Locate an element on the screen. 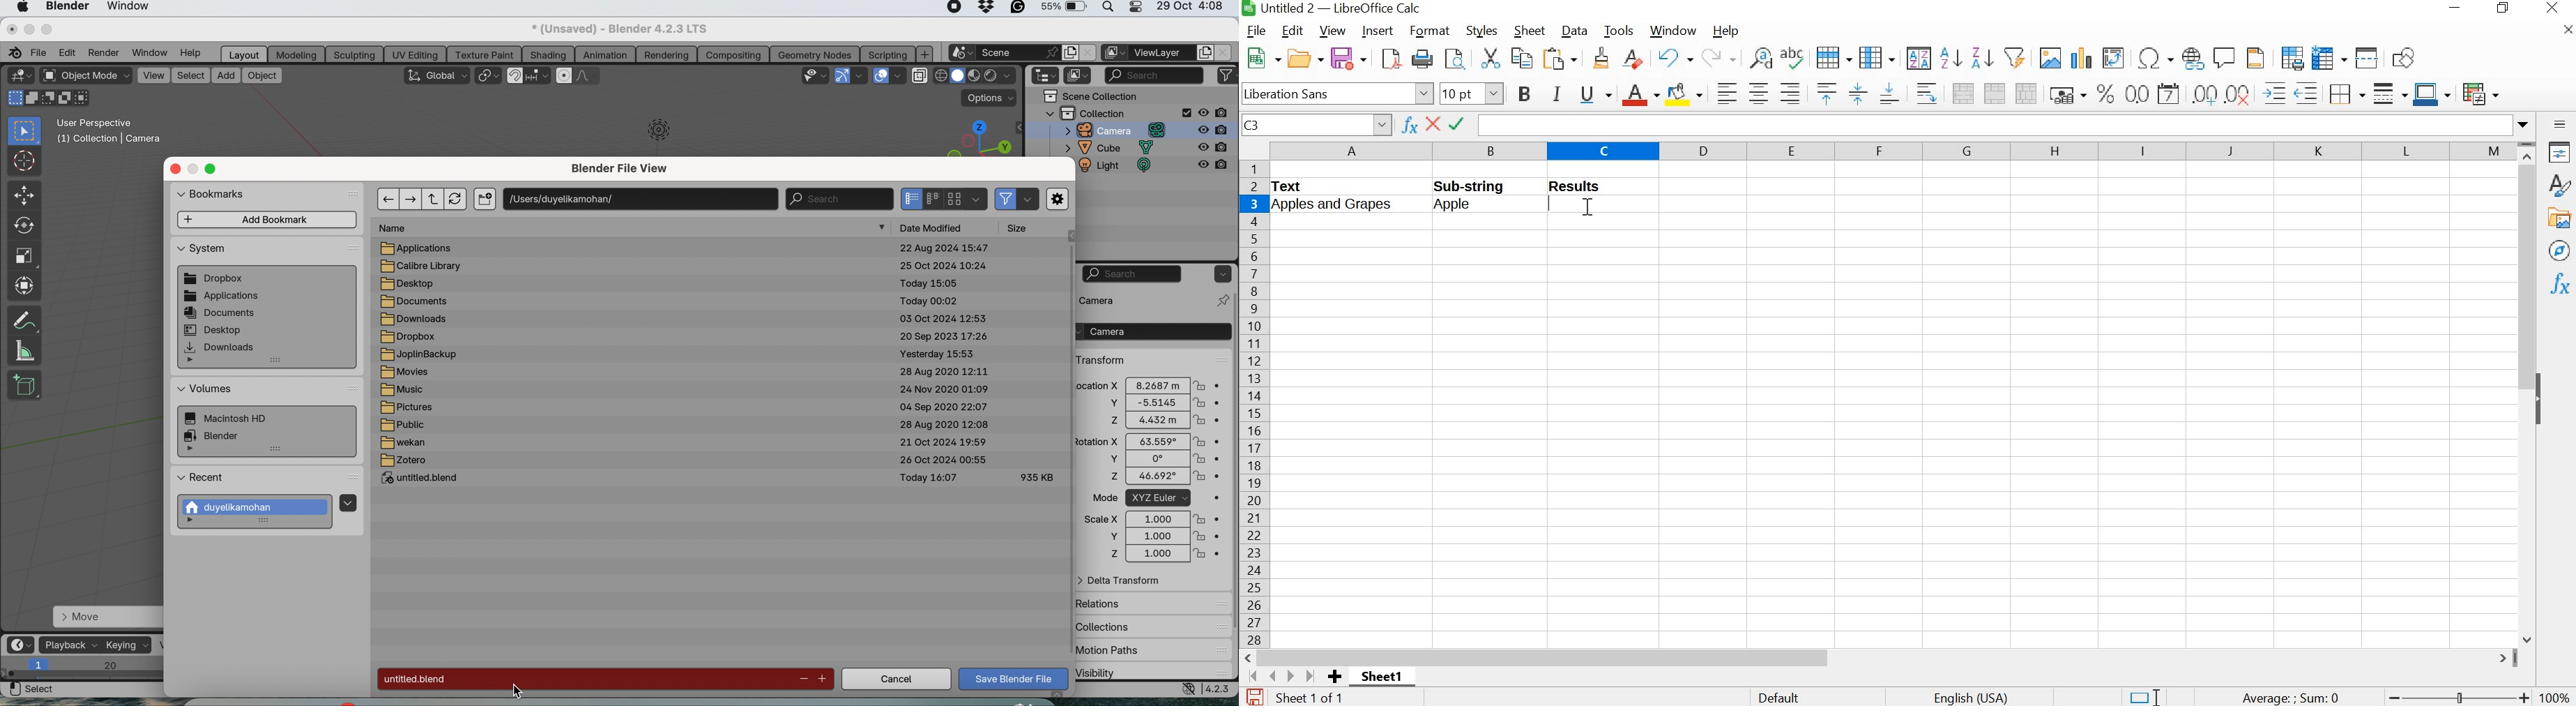 The width and height of the screenshot is (2576, 728). cancel formula is located at coordinates (1435, 124).